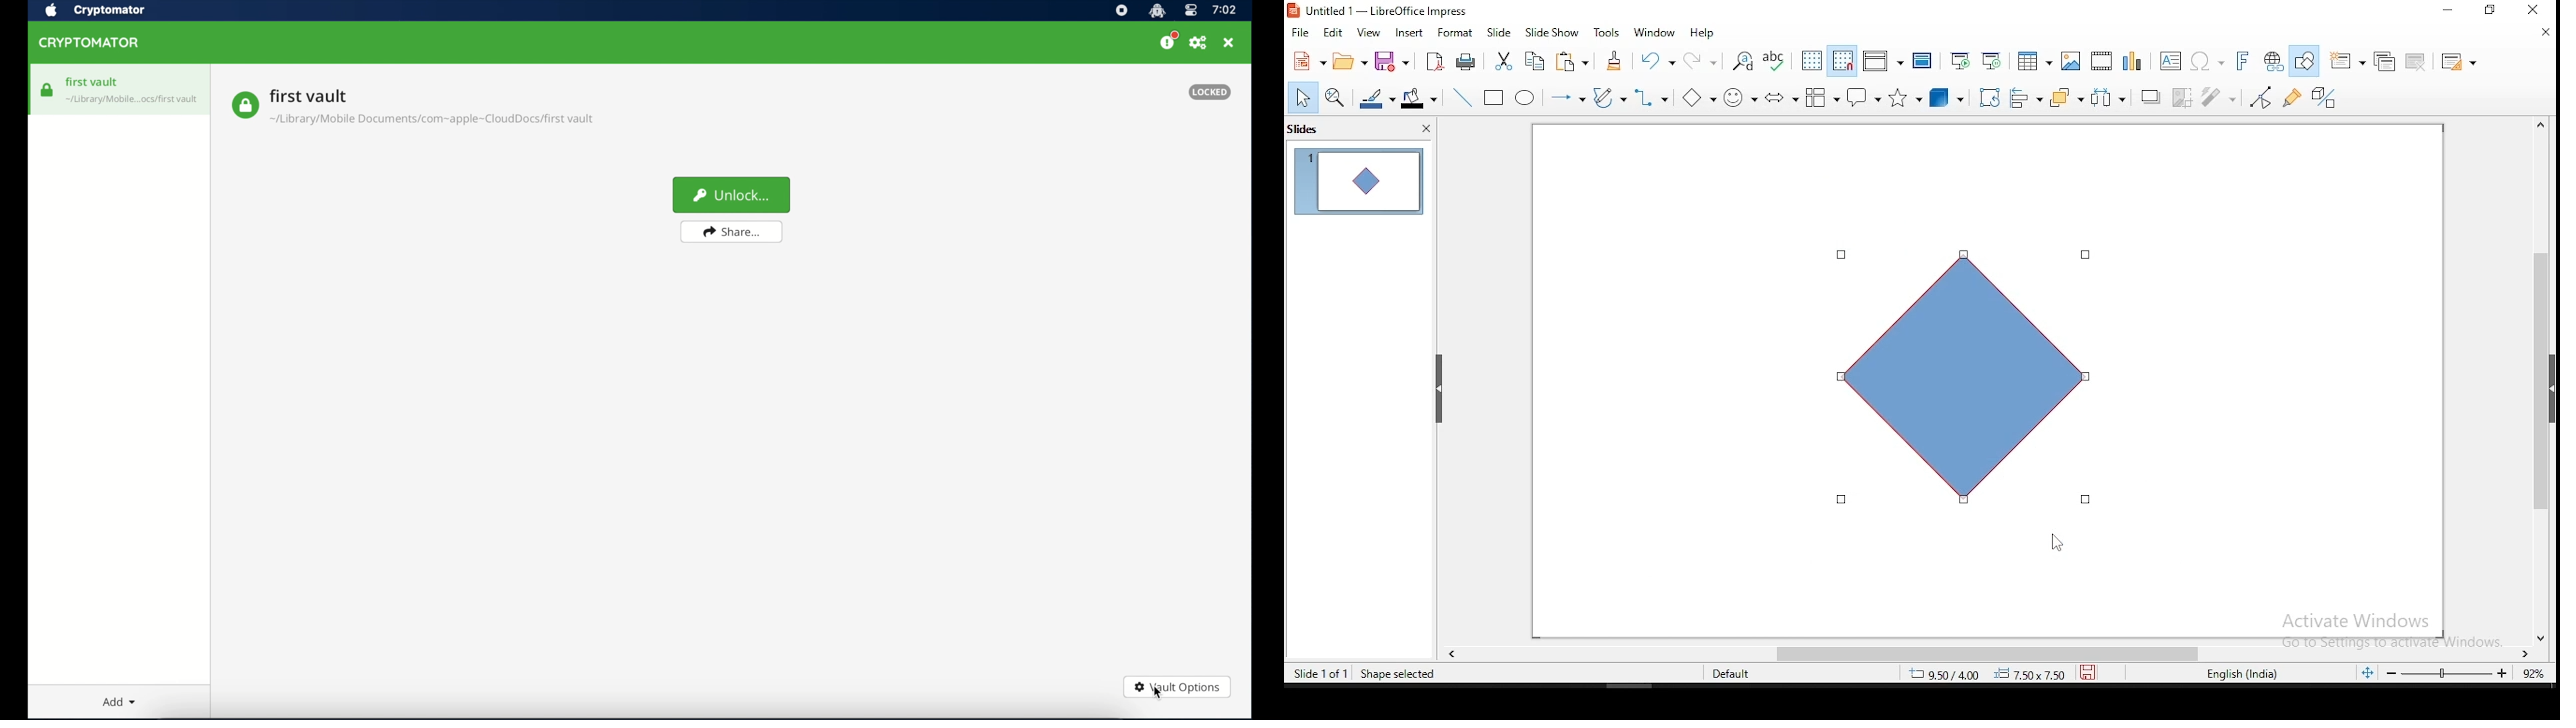 The image size is (2576, 728). What do you see at coordinates (1812, 61) in the screenshot?
I see `display grid` at bounding box center [1812, 61].